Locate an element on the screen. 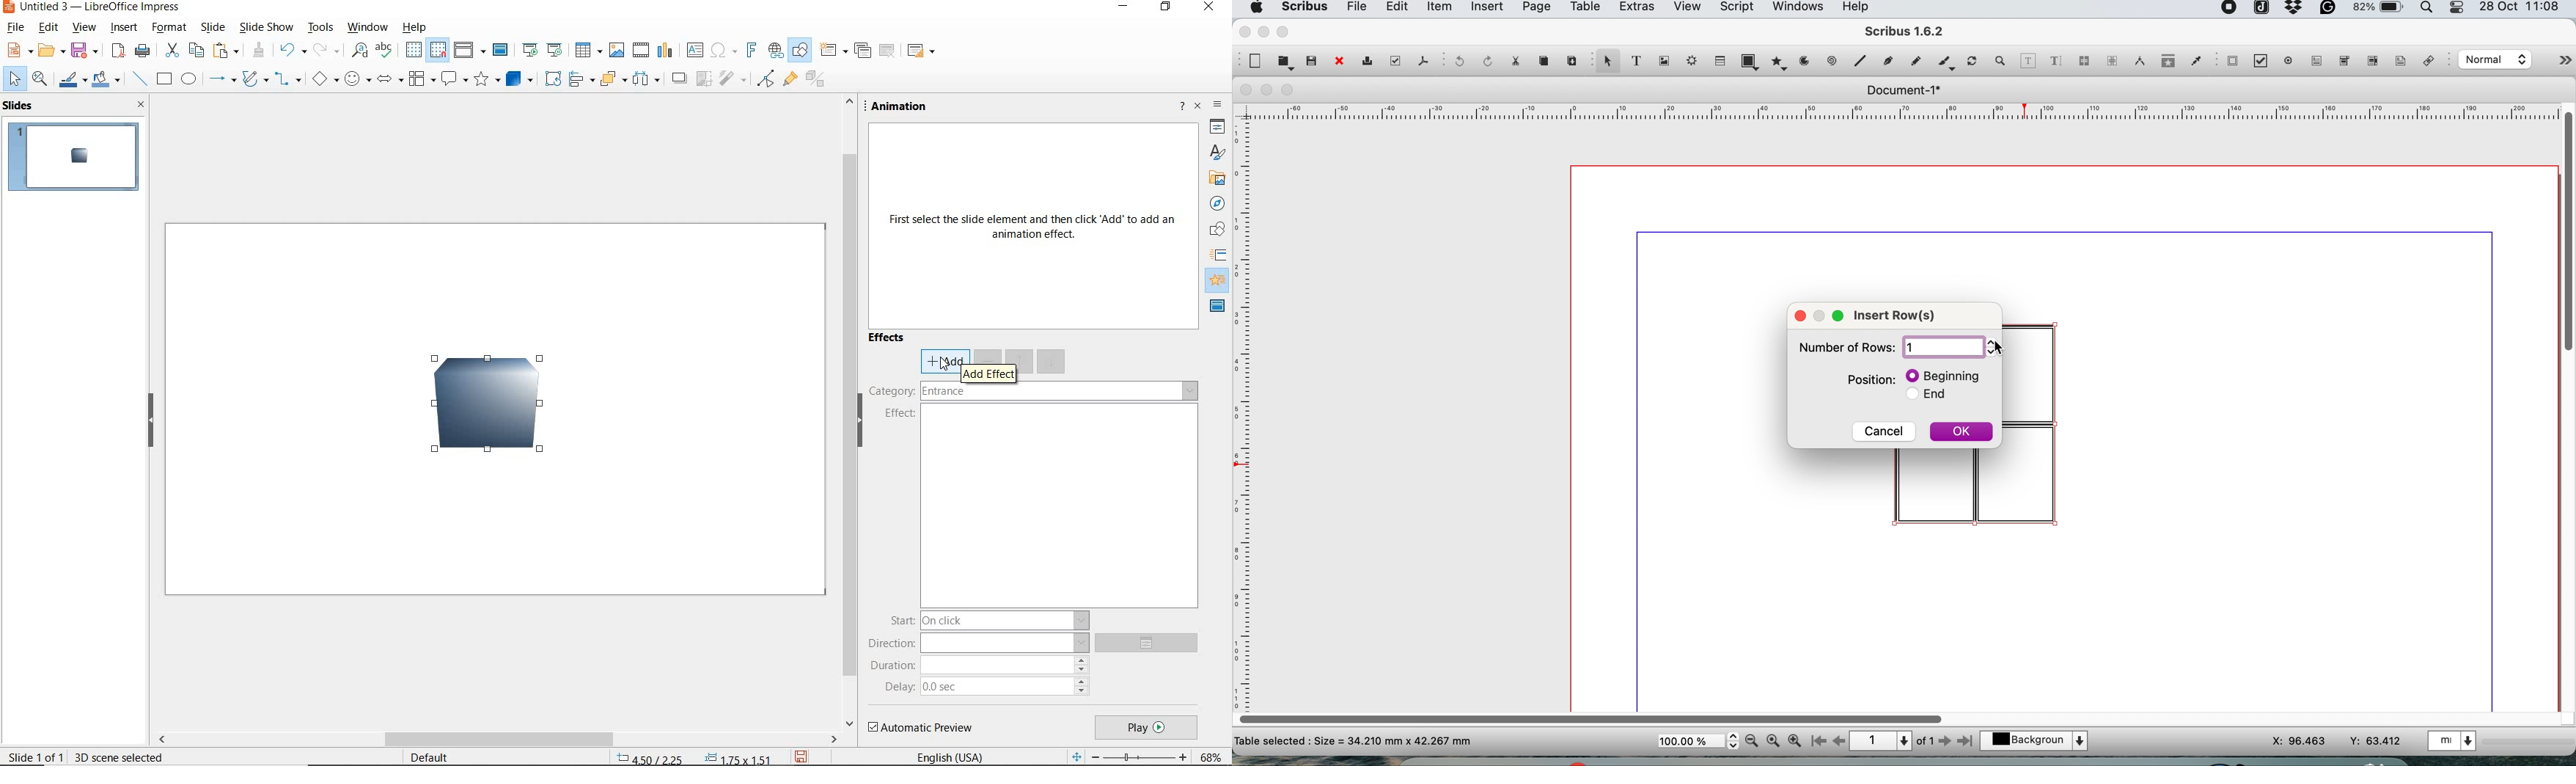 The width and height of the screenshot is (2576, 784). script is located at coordinates (1735, 8).